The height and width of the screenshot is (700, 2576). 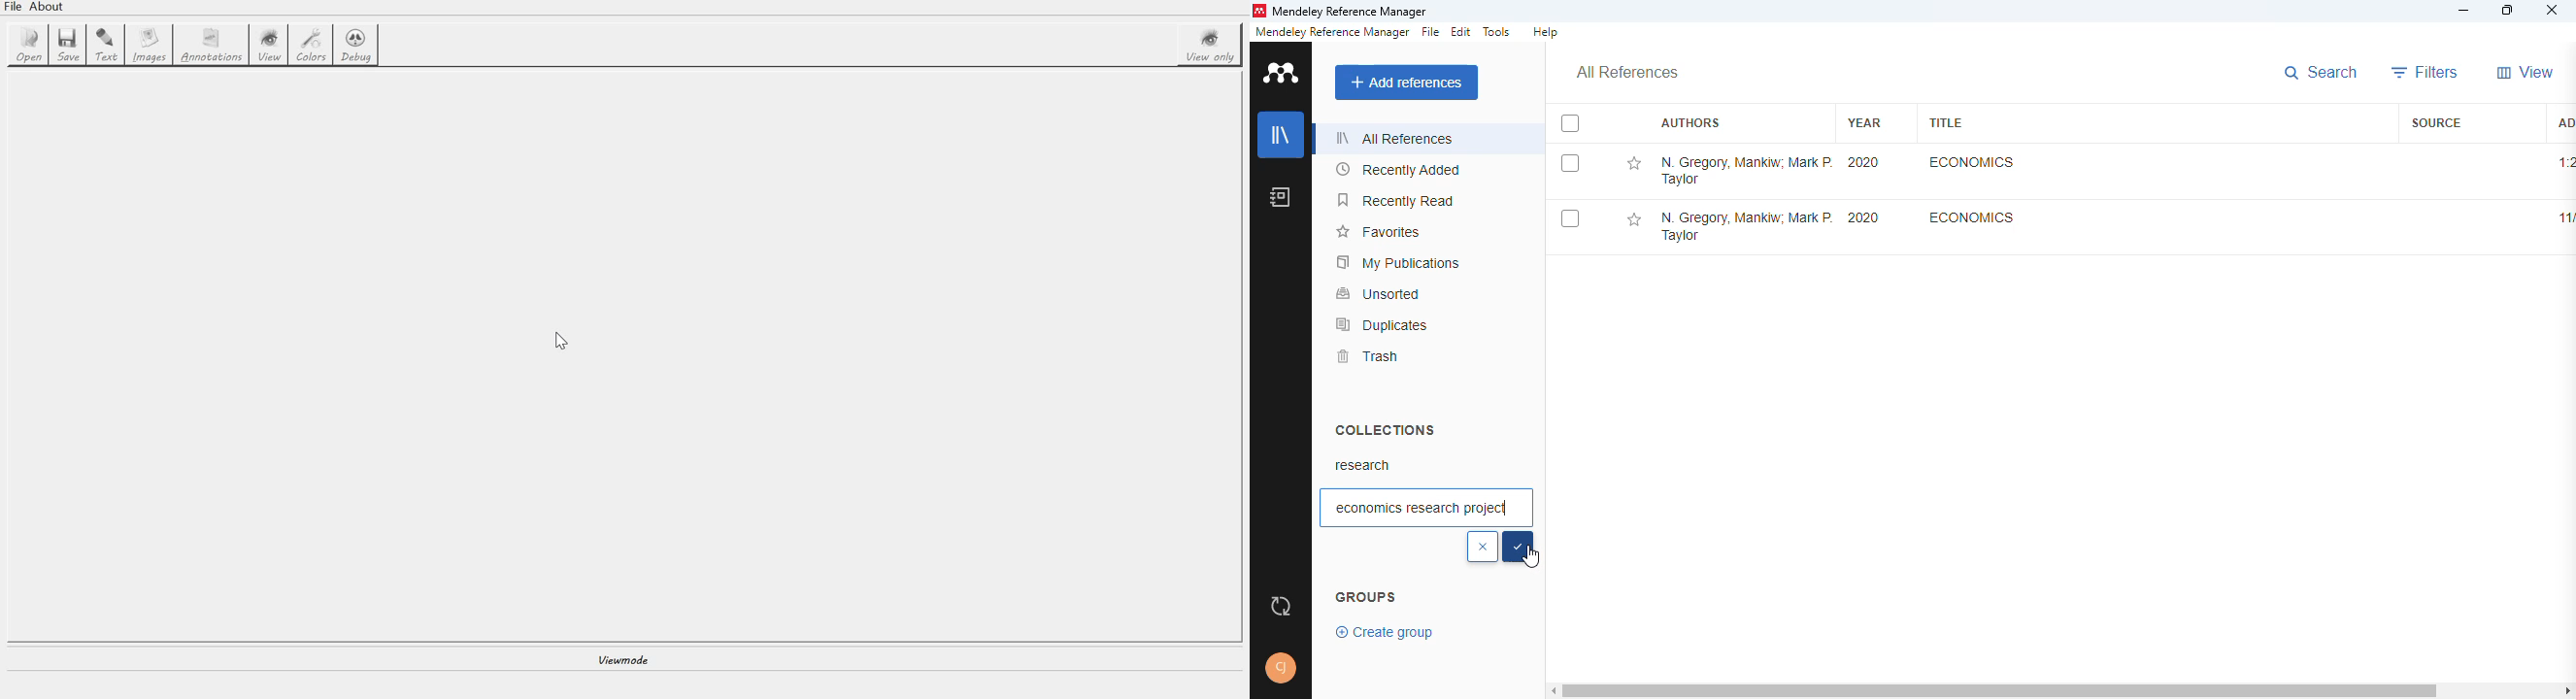 I want to click on 2020, so click(x=1863, y=217).